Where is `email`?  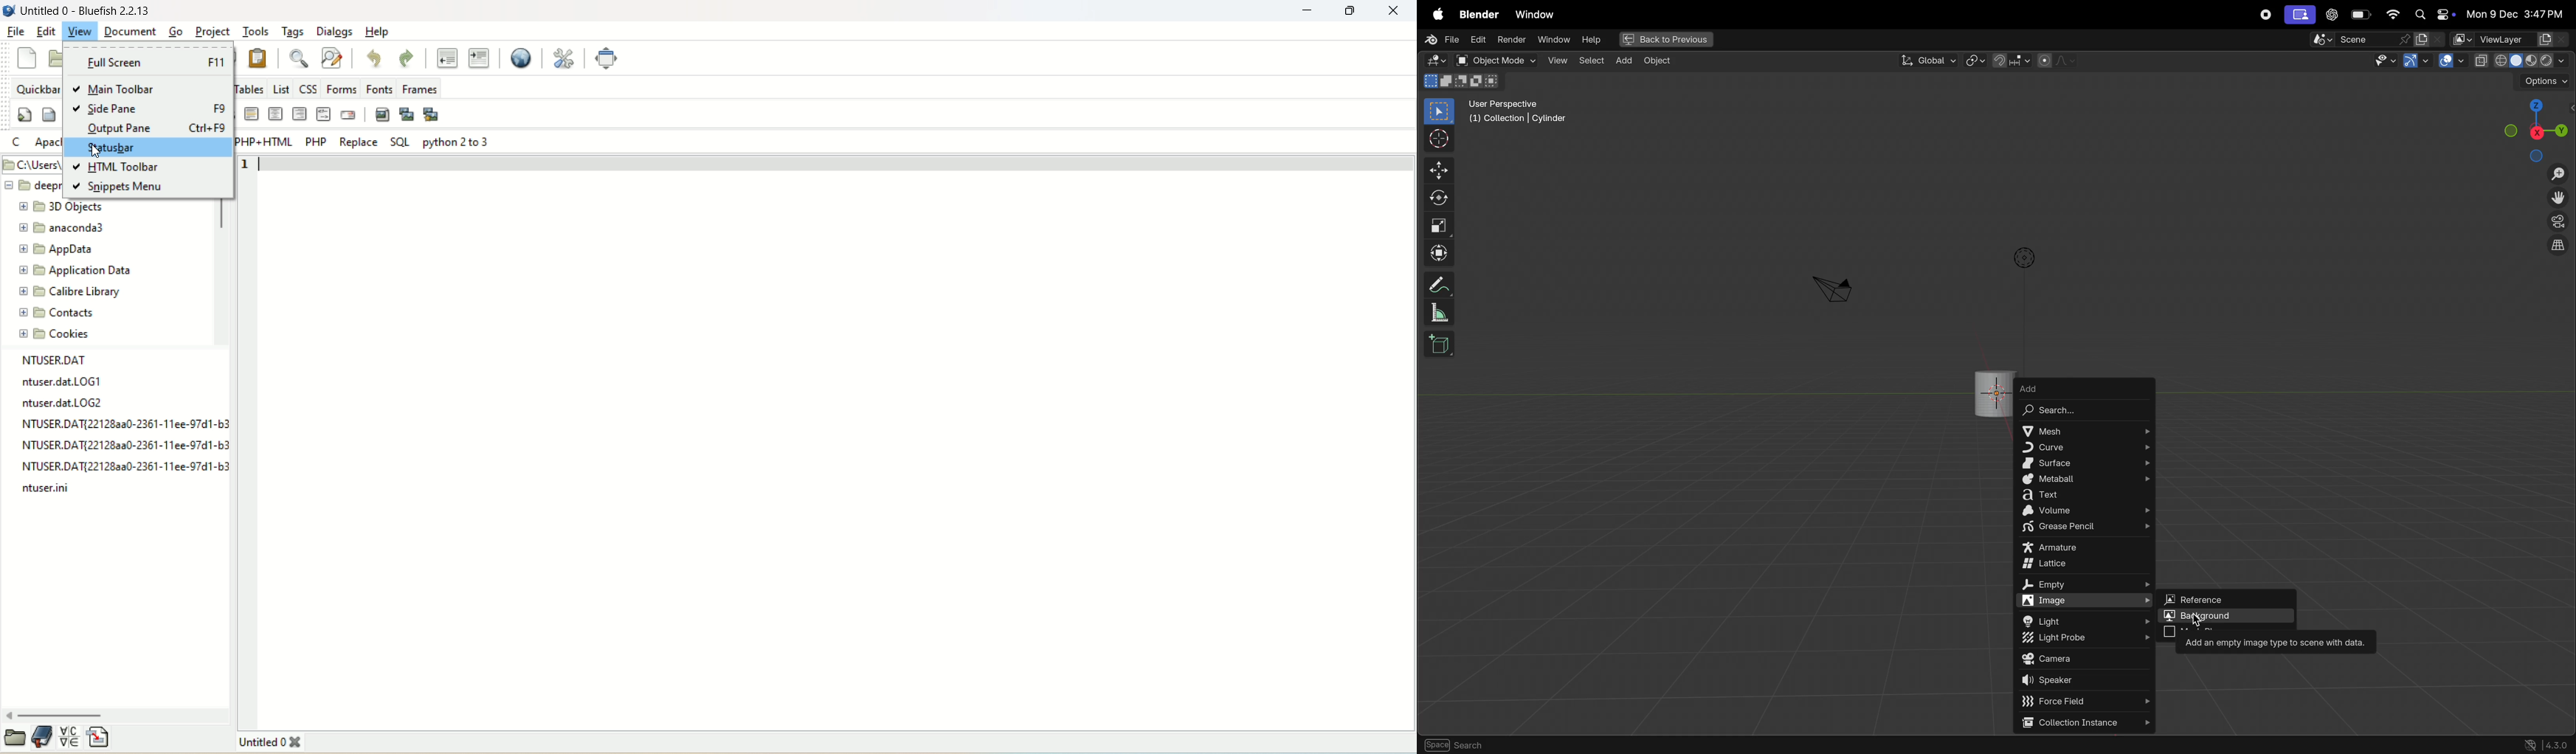
email is located at coordinates (350, 114).